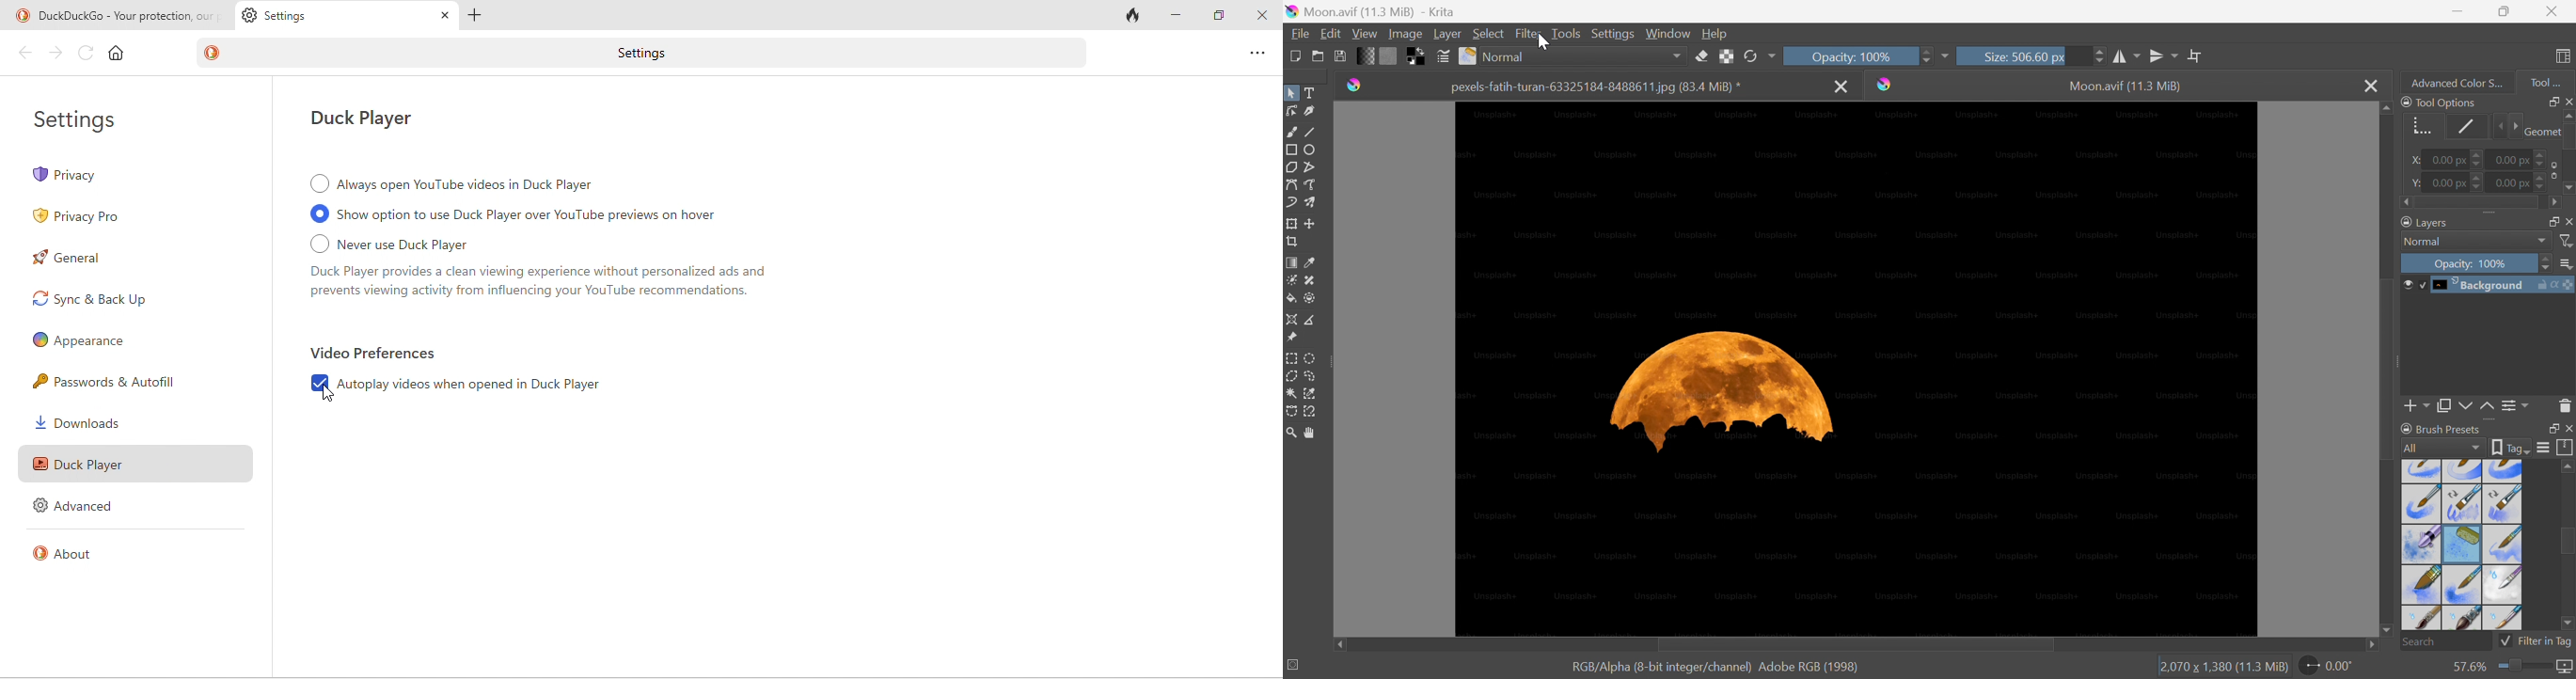 The width and height of the screenshot is (2576, 700). Describe the element at coordinates (1312, 202) in the screenshot. I see `Multibrush tool` at that location.